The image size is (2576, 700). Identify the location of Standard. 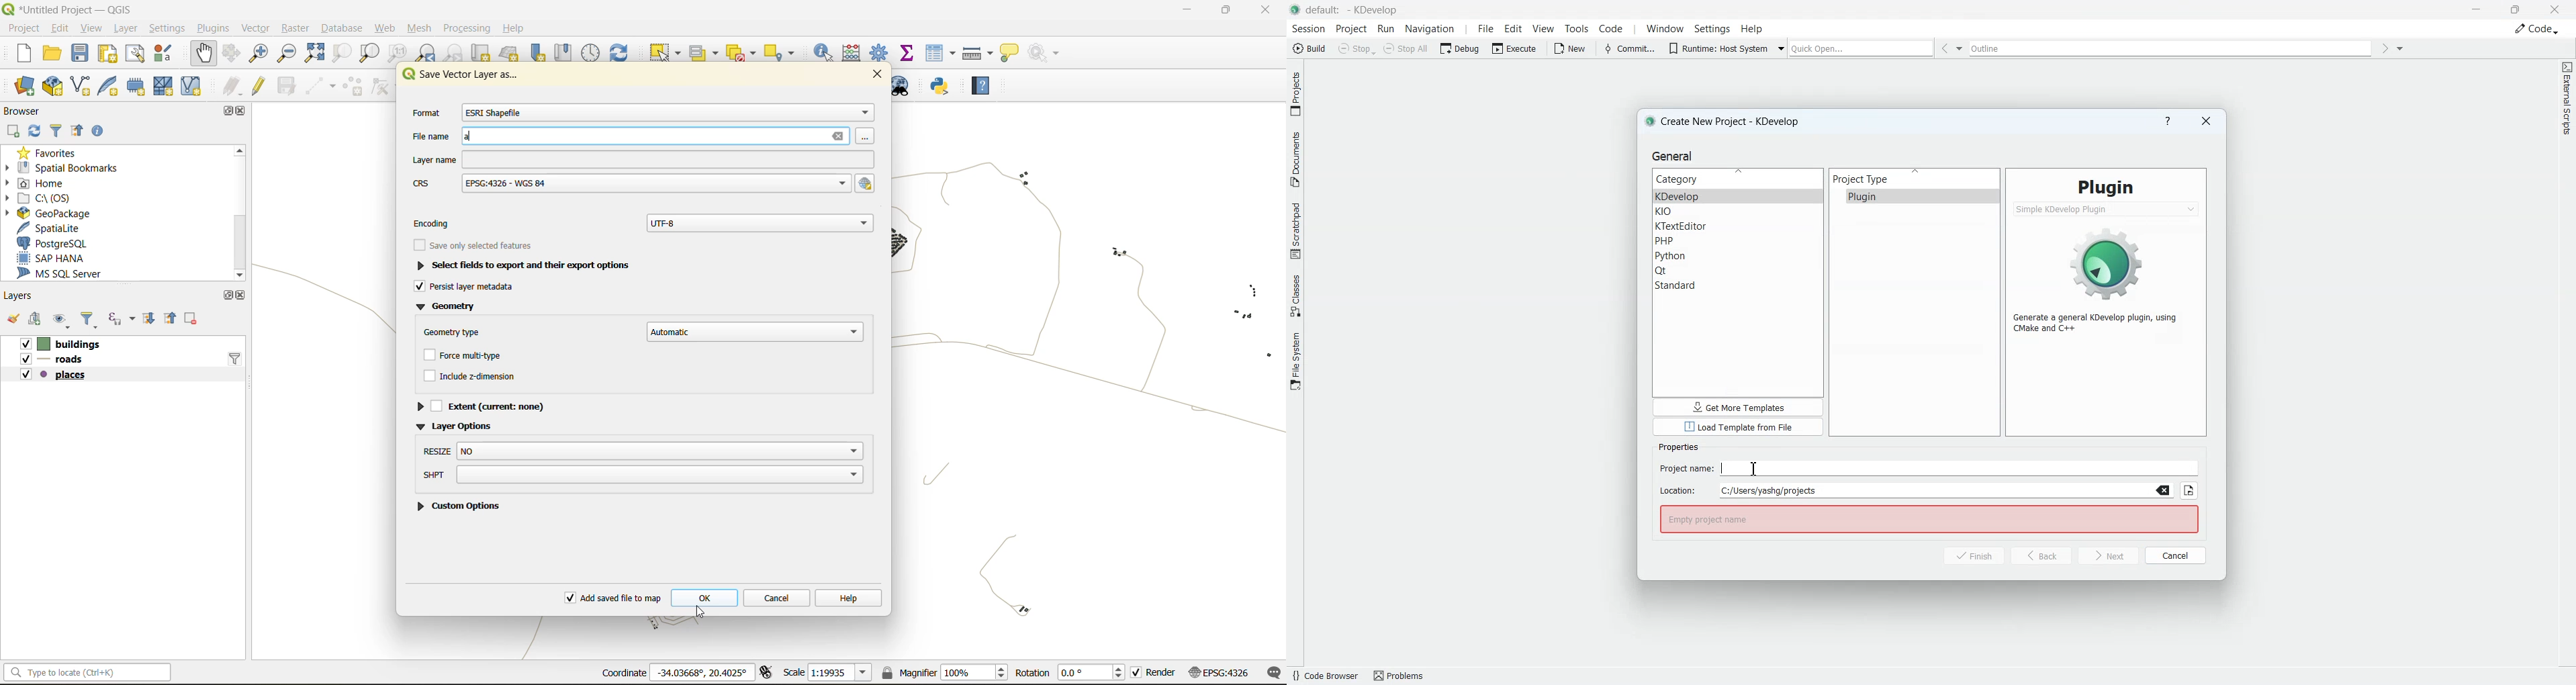
(1738, 285).